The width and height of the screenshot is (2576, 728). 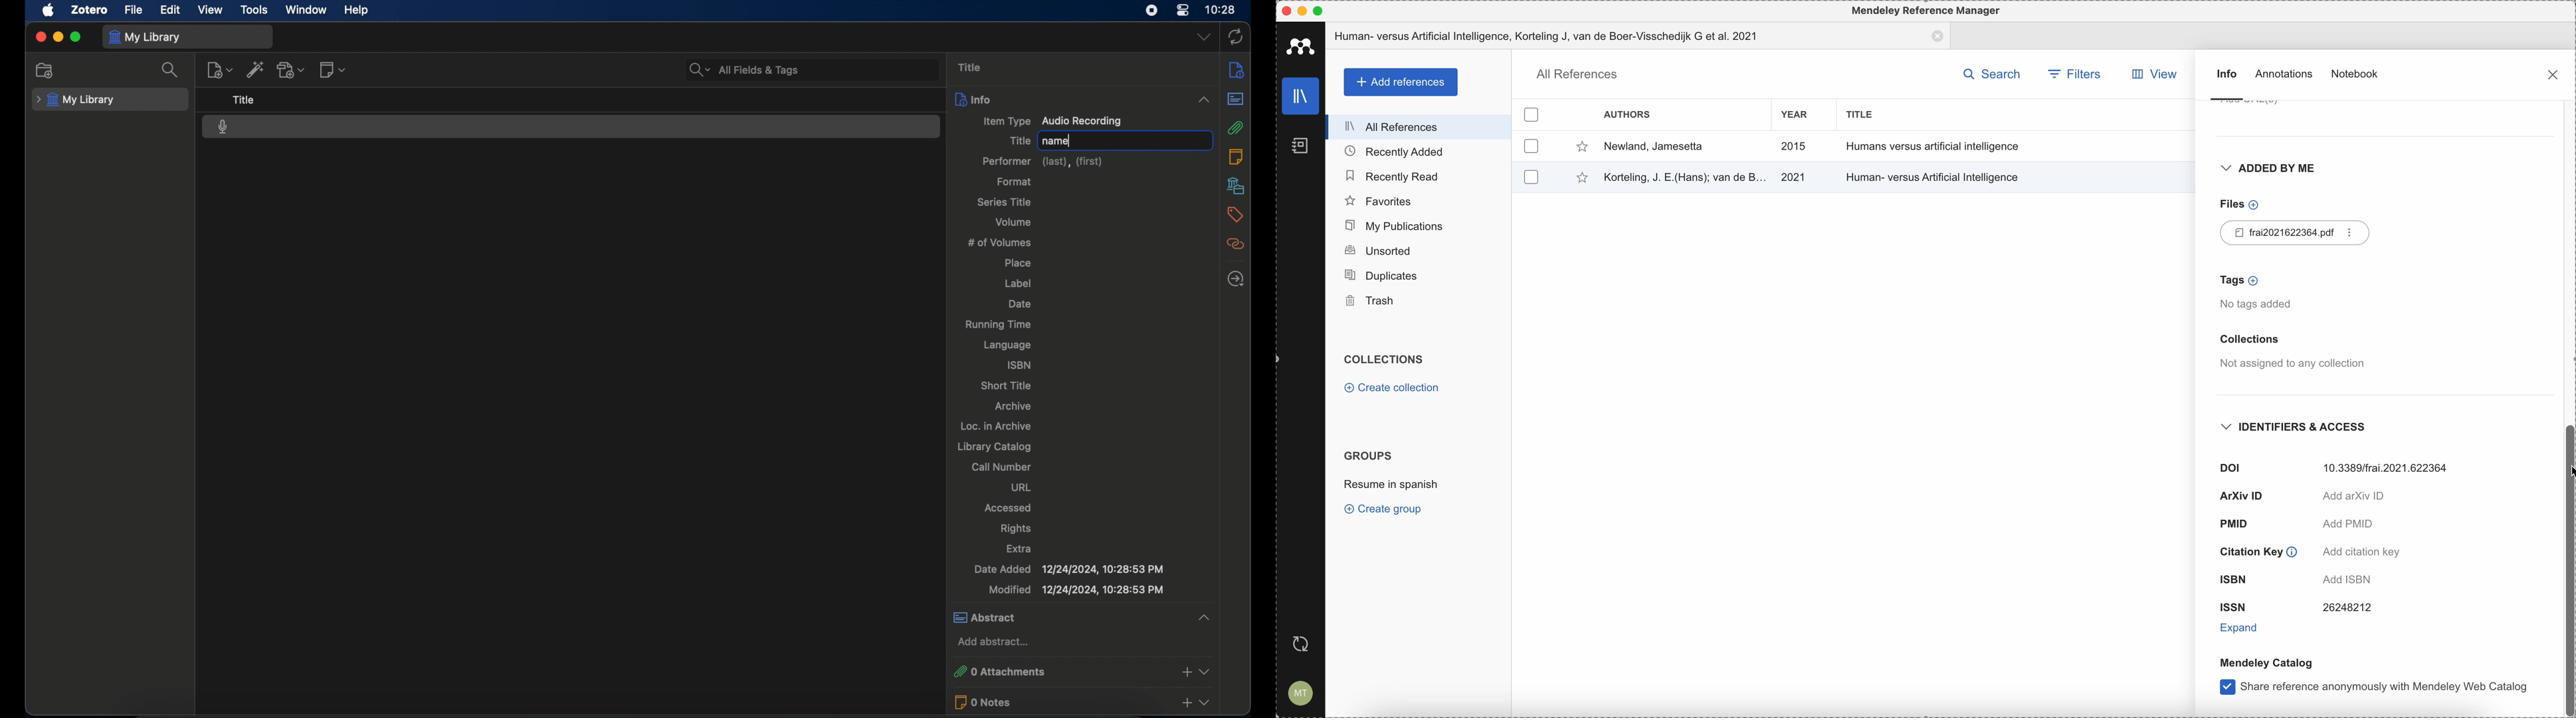 What do you see at coordinates (57, 37) in the screenshot?
I see `minimize` at bounding box center [57, 37].